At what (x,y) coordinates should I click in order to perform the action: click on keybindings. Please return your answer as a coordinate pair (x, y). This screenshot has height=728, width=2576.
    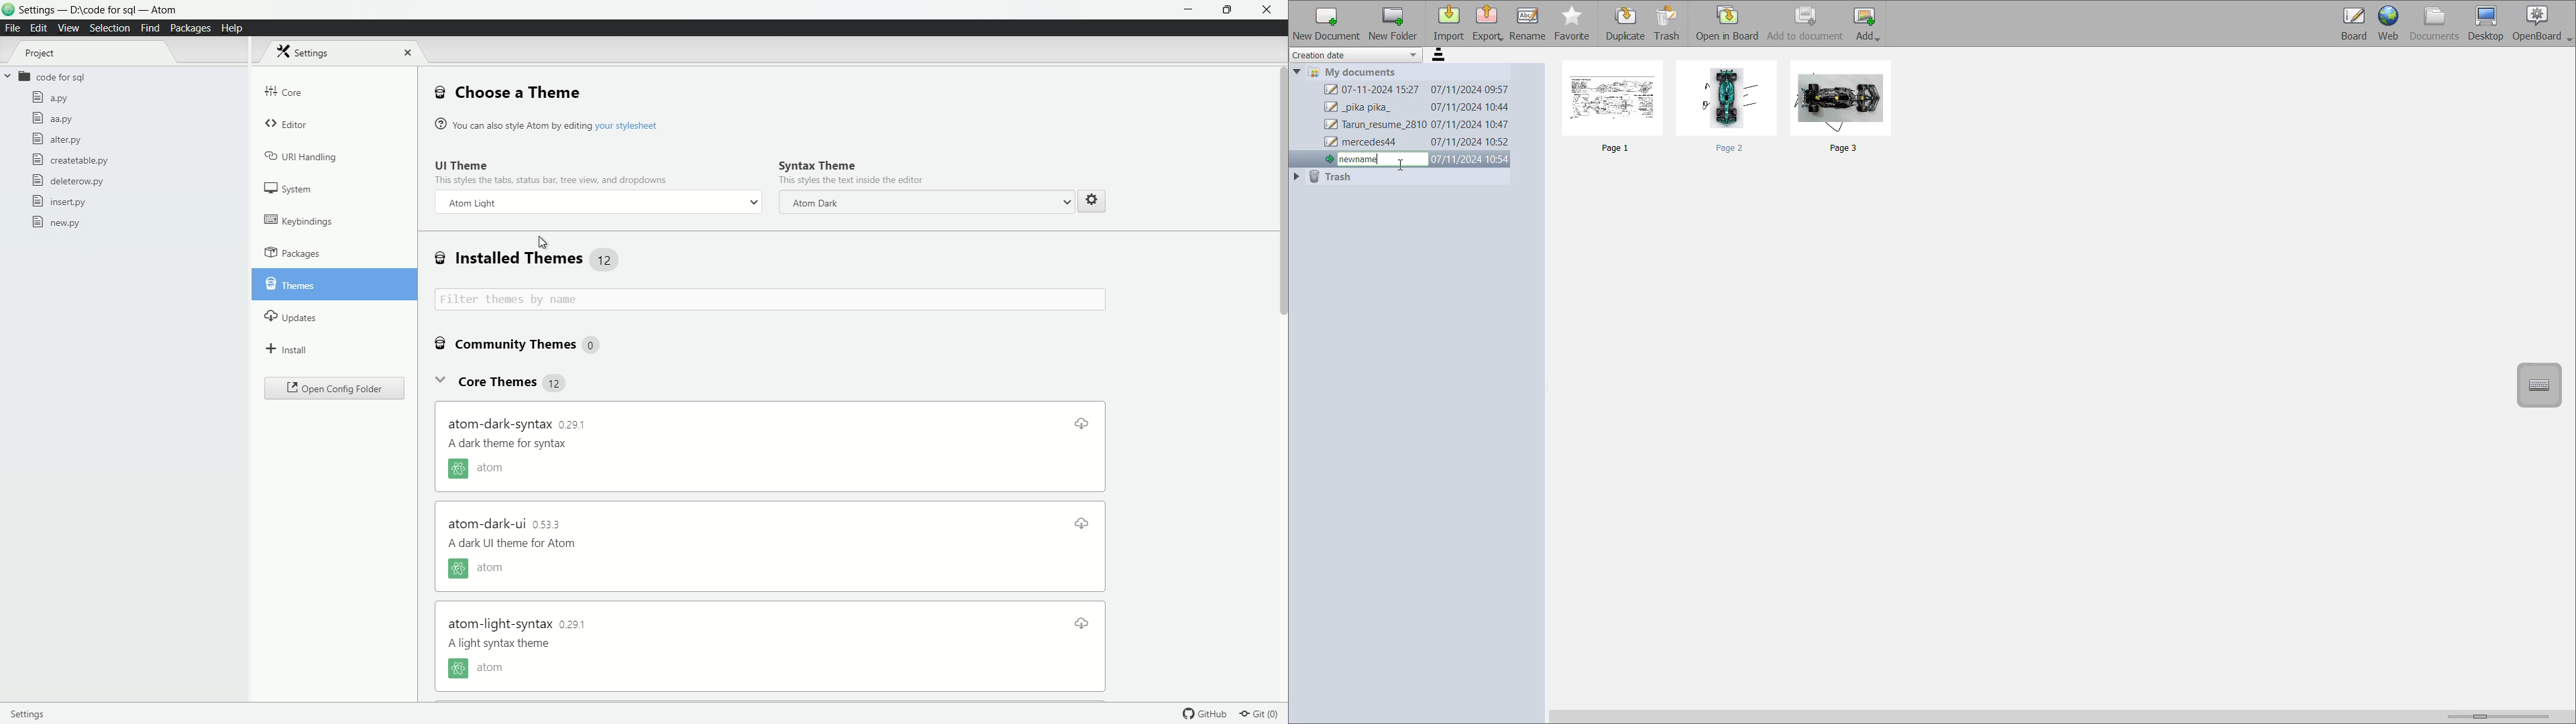
    Looking at the image, I should click on (299, 220).